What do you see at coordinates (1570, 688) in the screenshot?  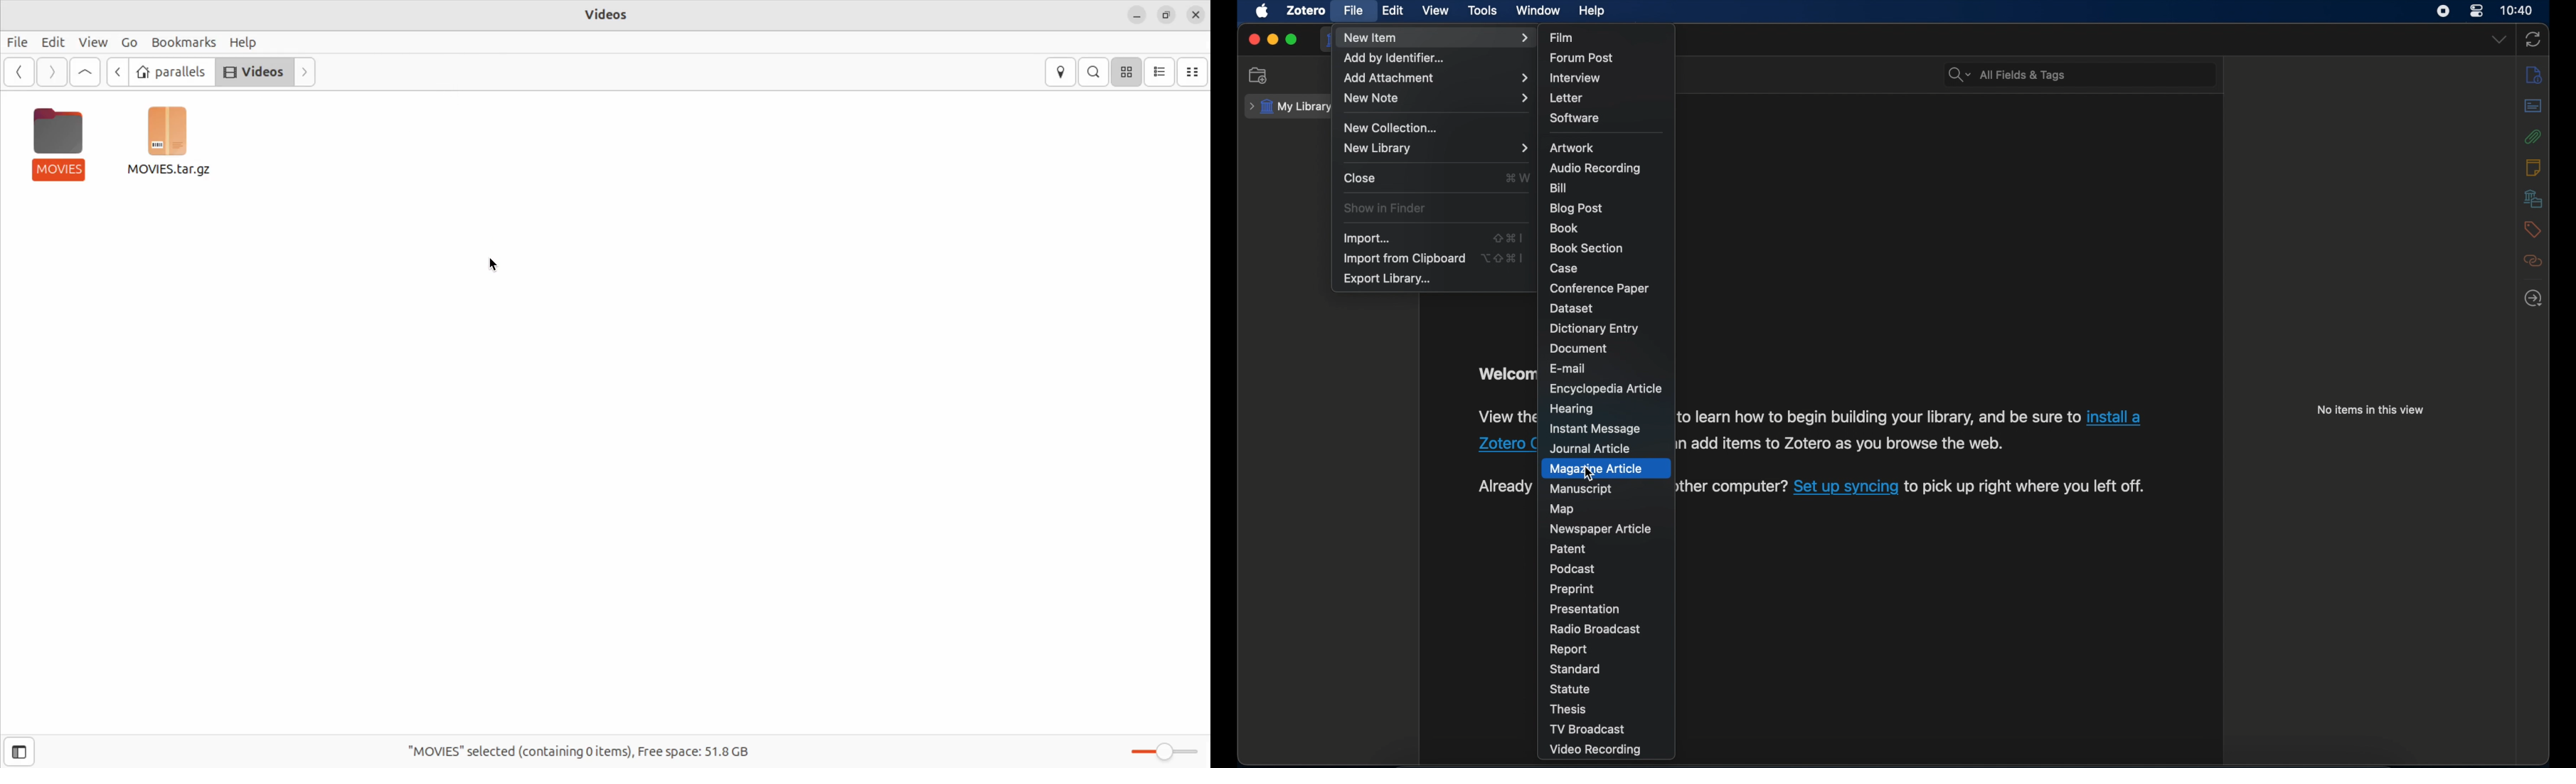 I see `statue` at bounding box center [1570, 688].